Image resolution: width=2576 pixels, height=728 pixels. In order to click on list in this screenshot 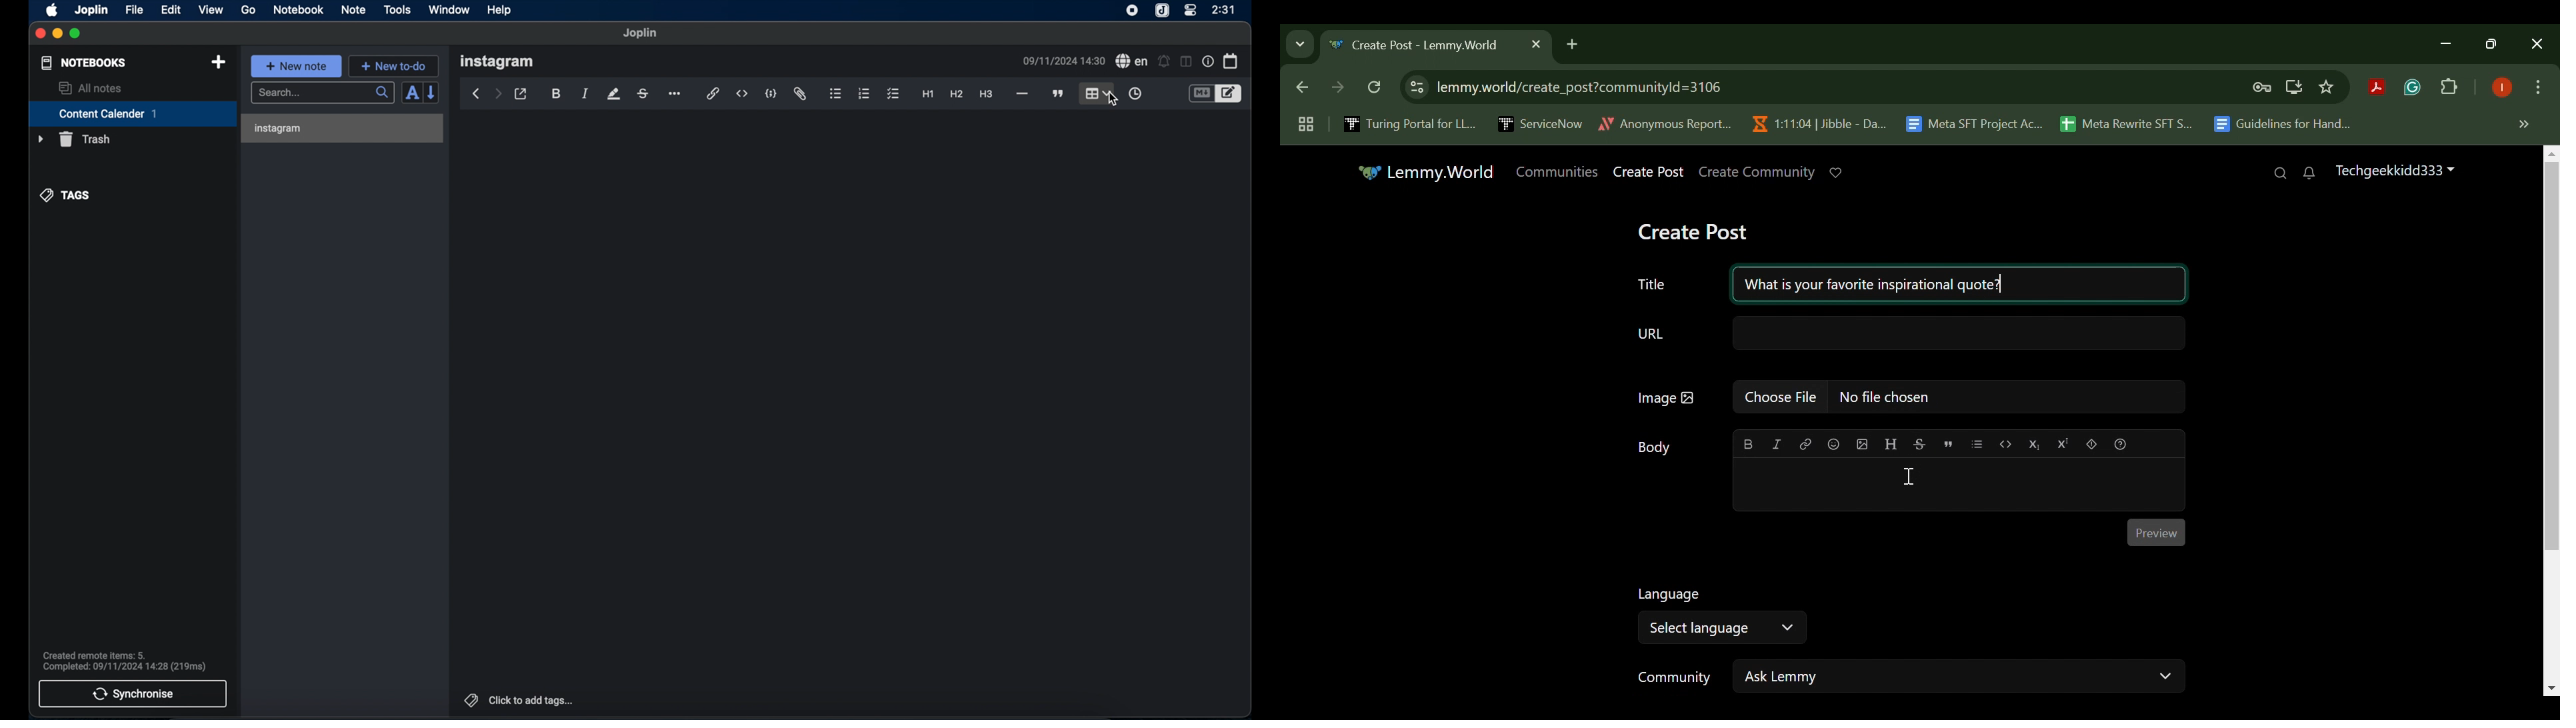, I will do `click(1978, 443)`.